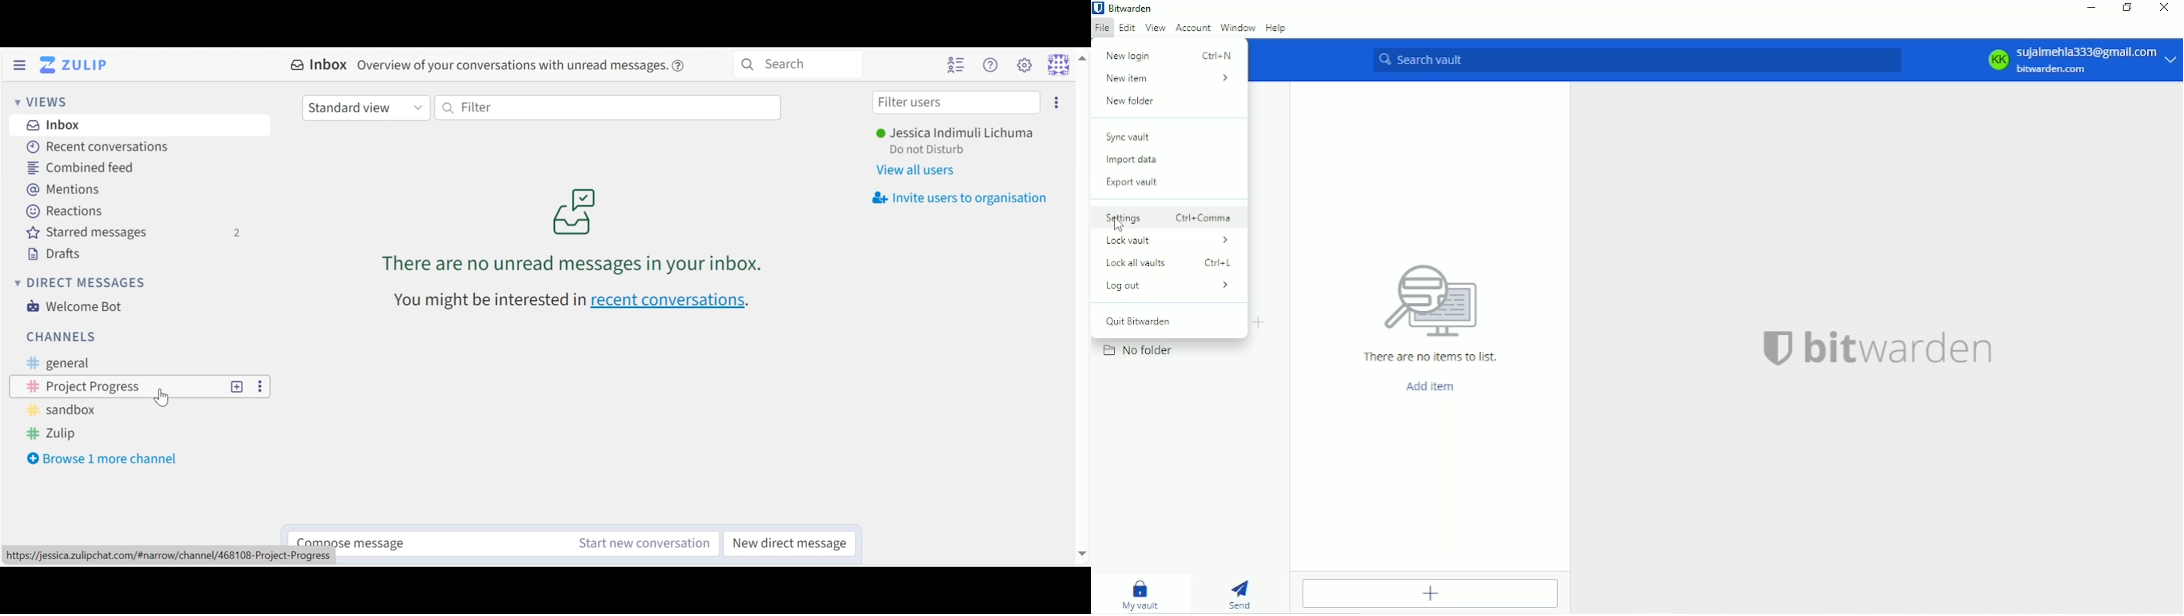 Image resolution: width=2184 pixels, height=616 pixels. I want to click on Help, so click(1277, 27).